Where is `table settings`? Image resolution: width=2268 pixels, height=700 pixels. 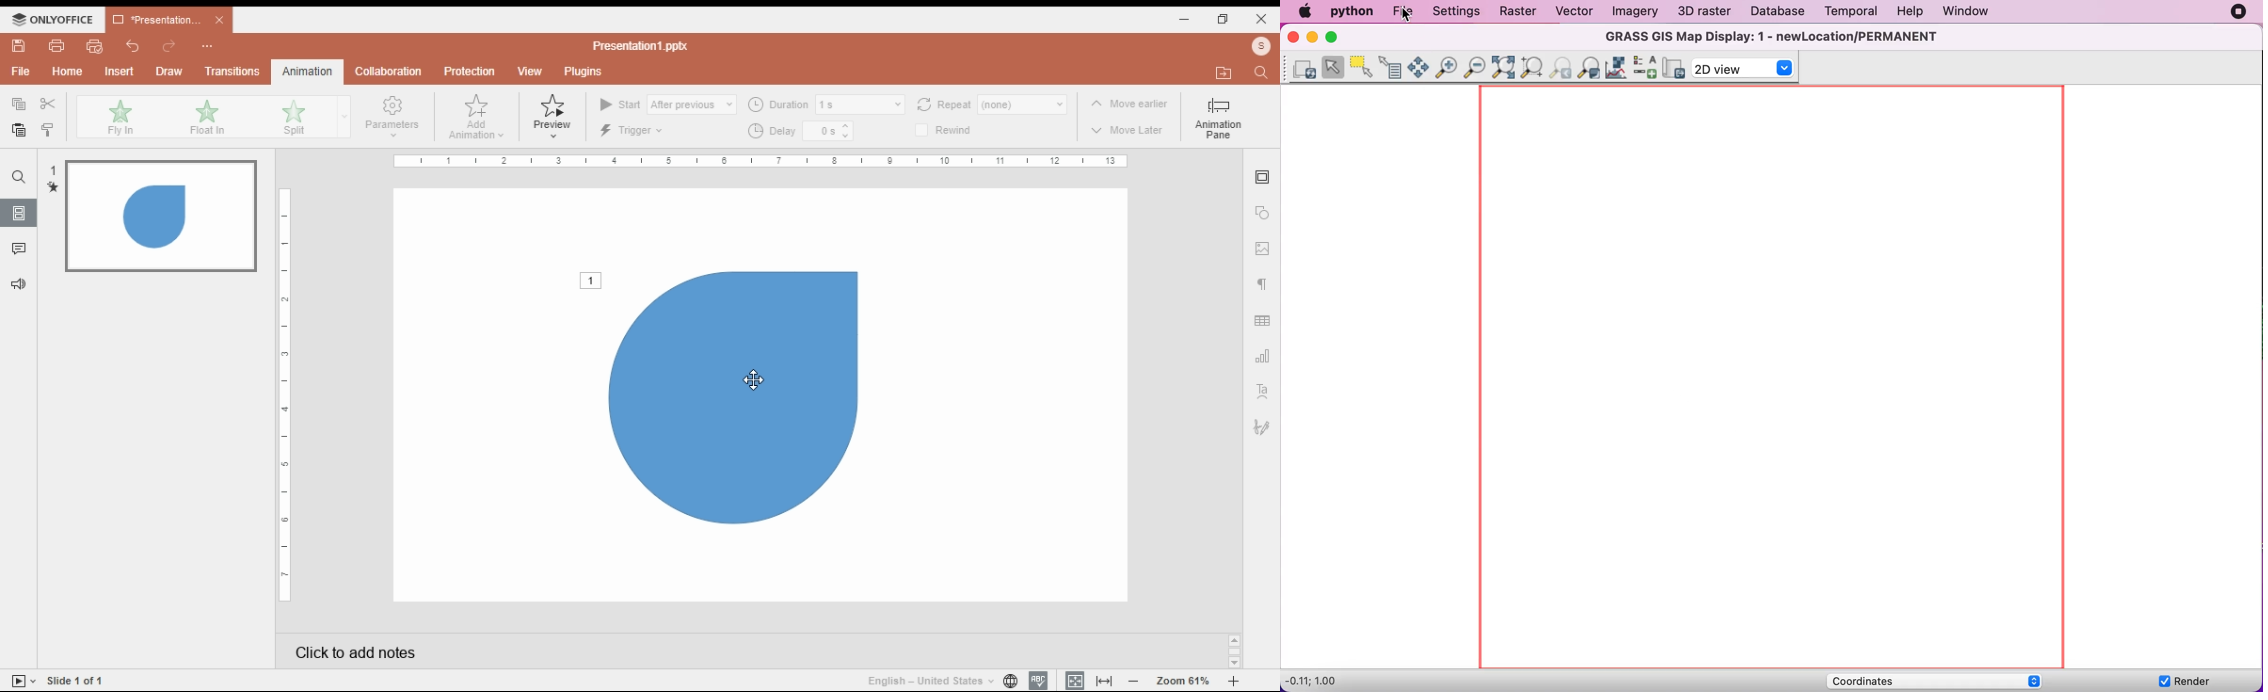
table settings is located at coordinates (1262, 318).